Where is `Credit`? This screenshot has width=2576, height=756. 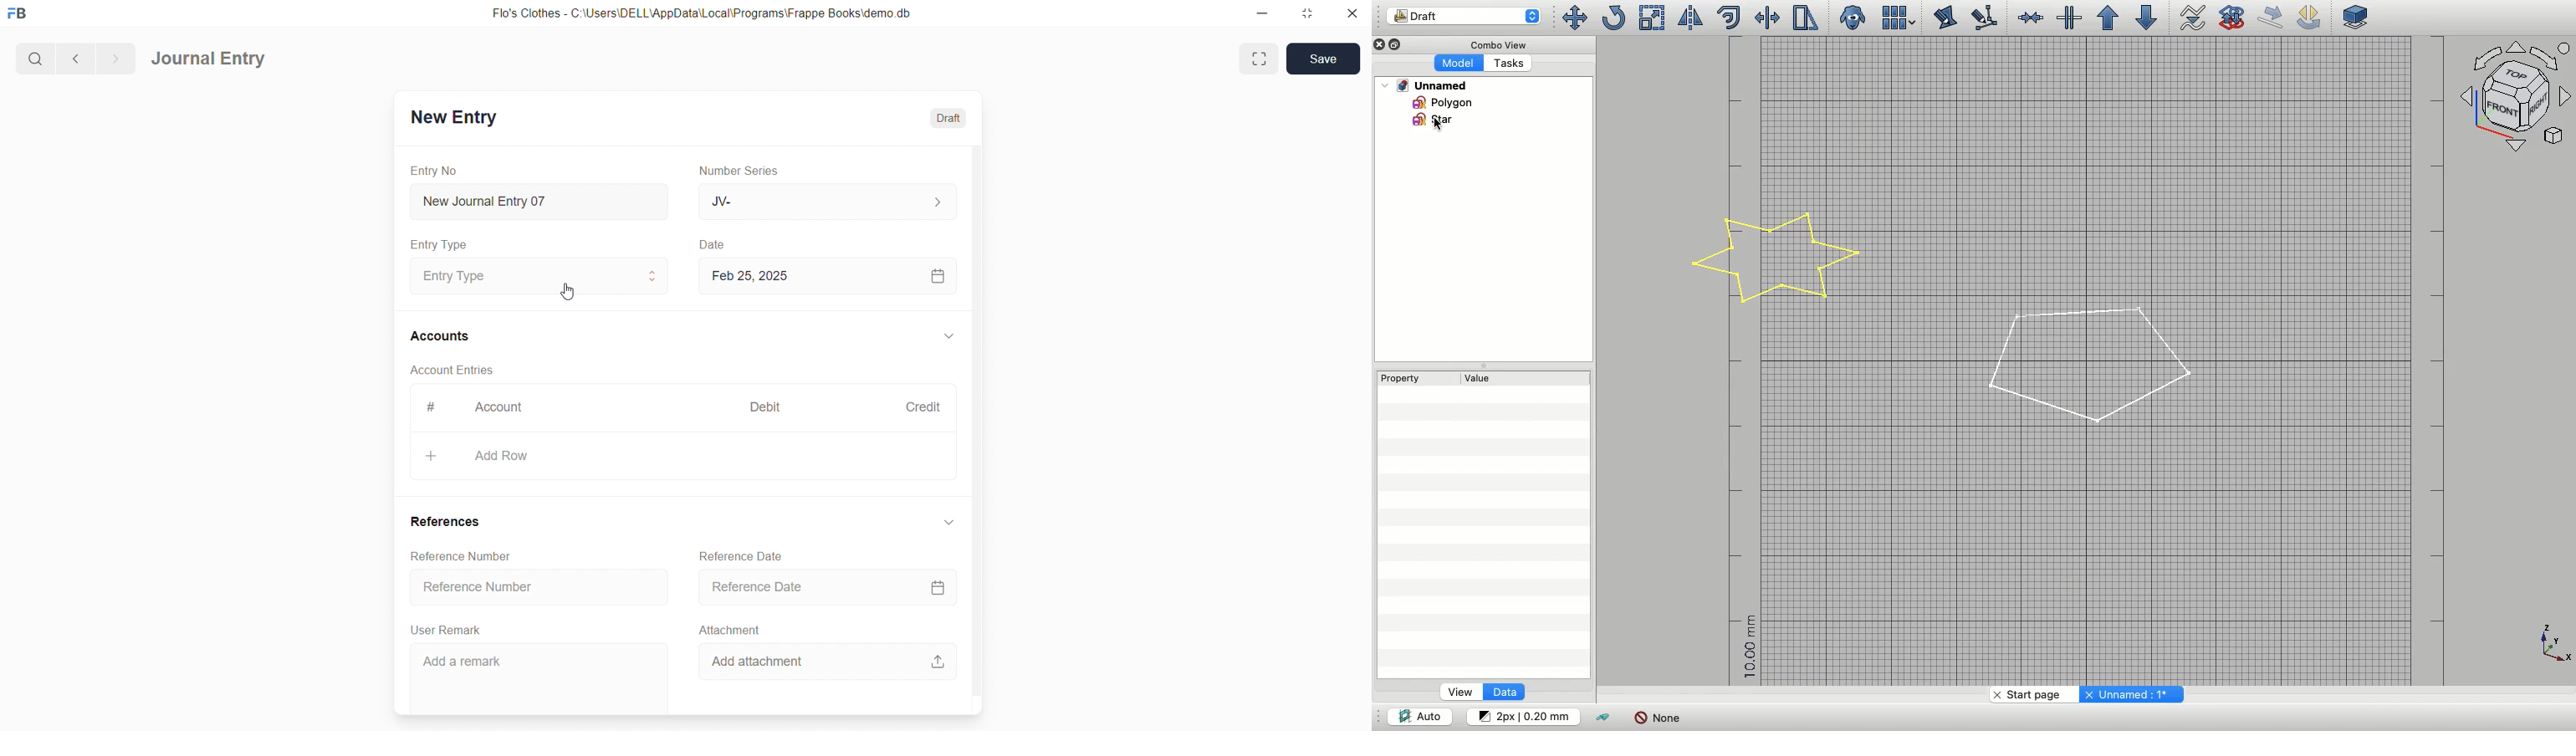 Credit is located at coordinates (922, 406).